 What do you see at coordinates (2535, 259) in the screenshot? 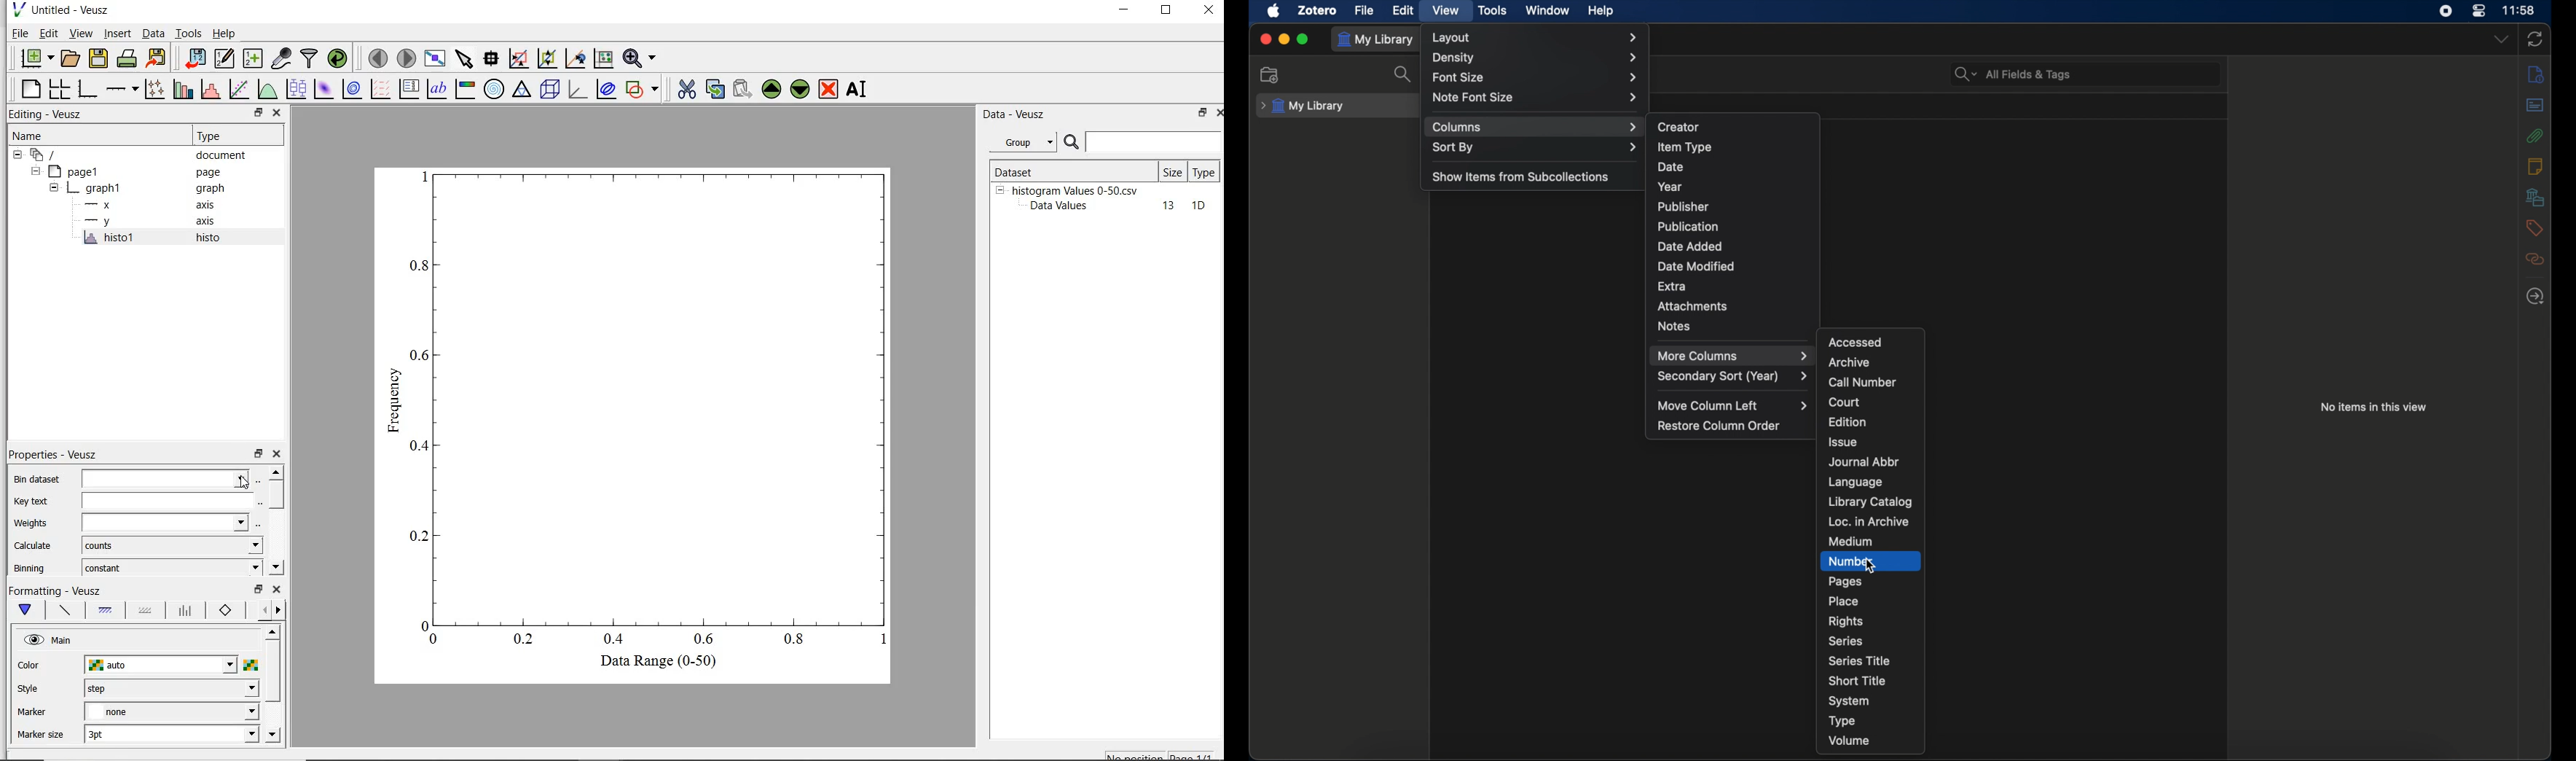
I see `related` at bounding box center [2535, 259].